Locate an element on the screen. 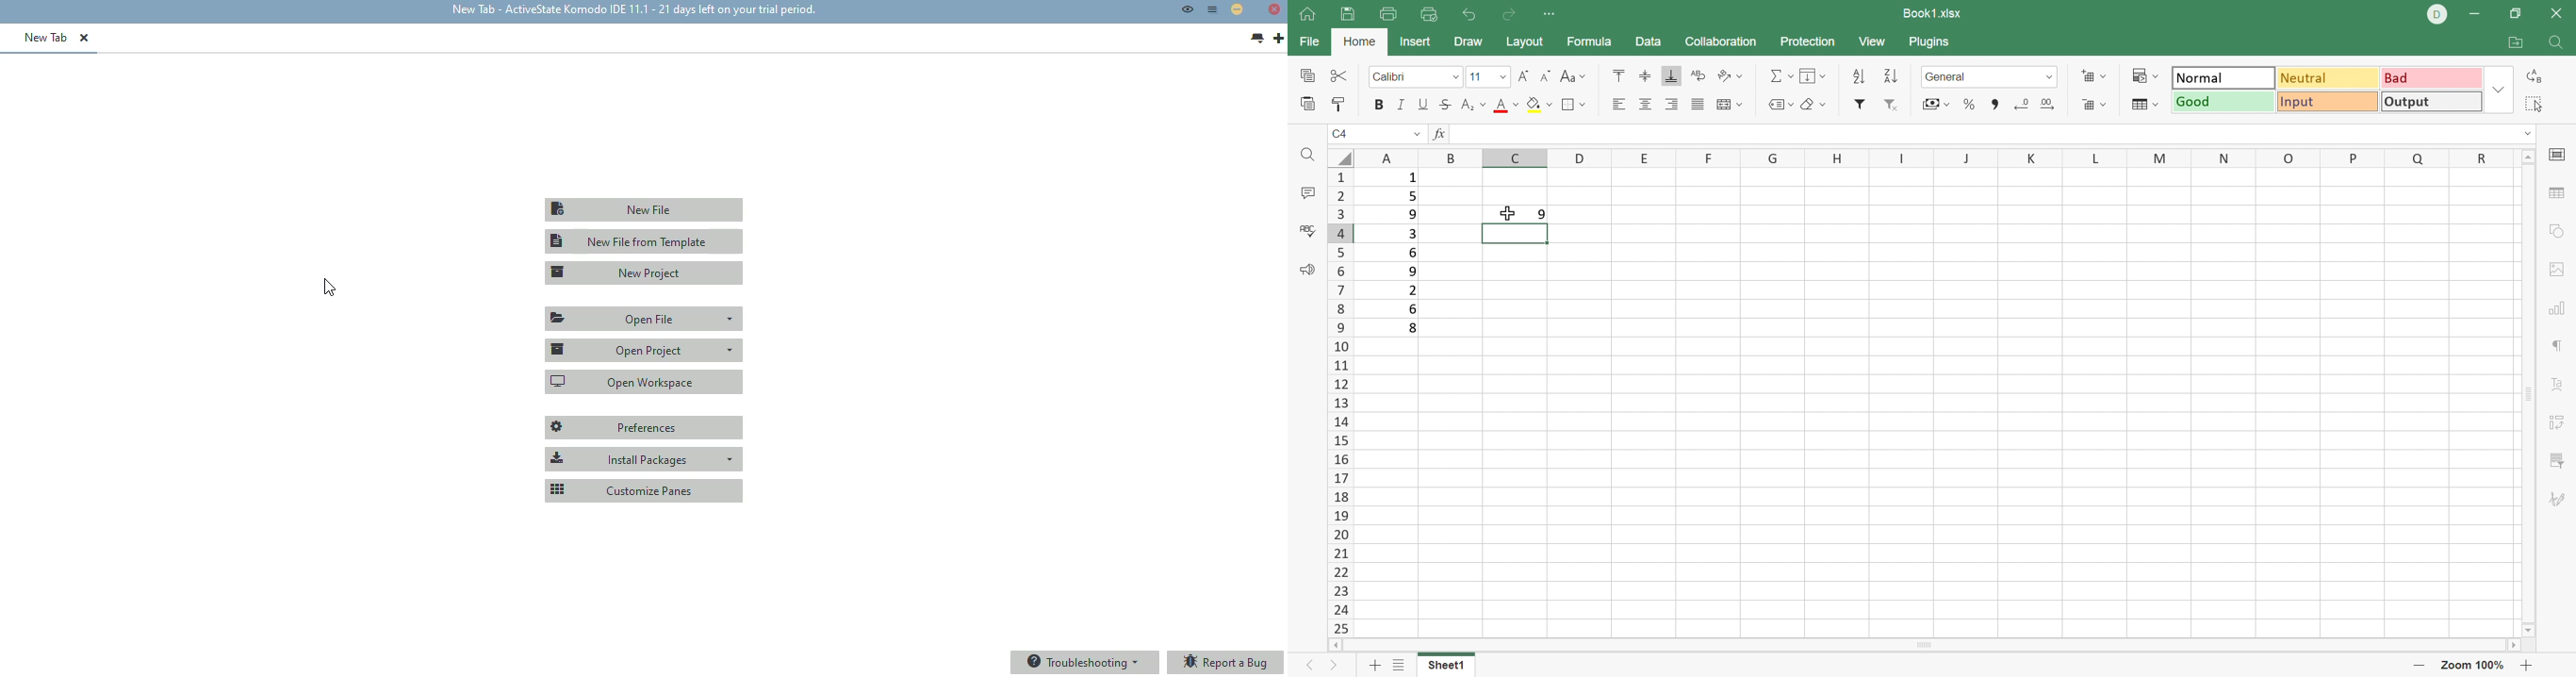 Image resolution: width=2576 pixels, height=700 pixels. fx is located at coordinates (1438, 135).